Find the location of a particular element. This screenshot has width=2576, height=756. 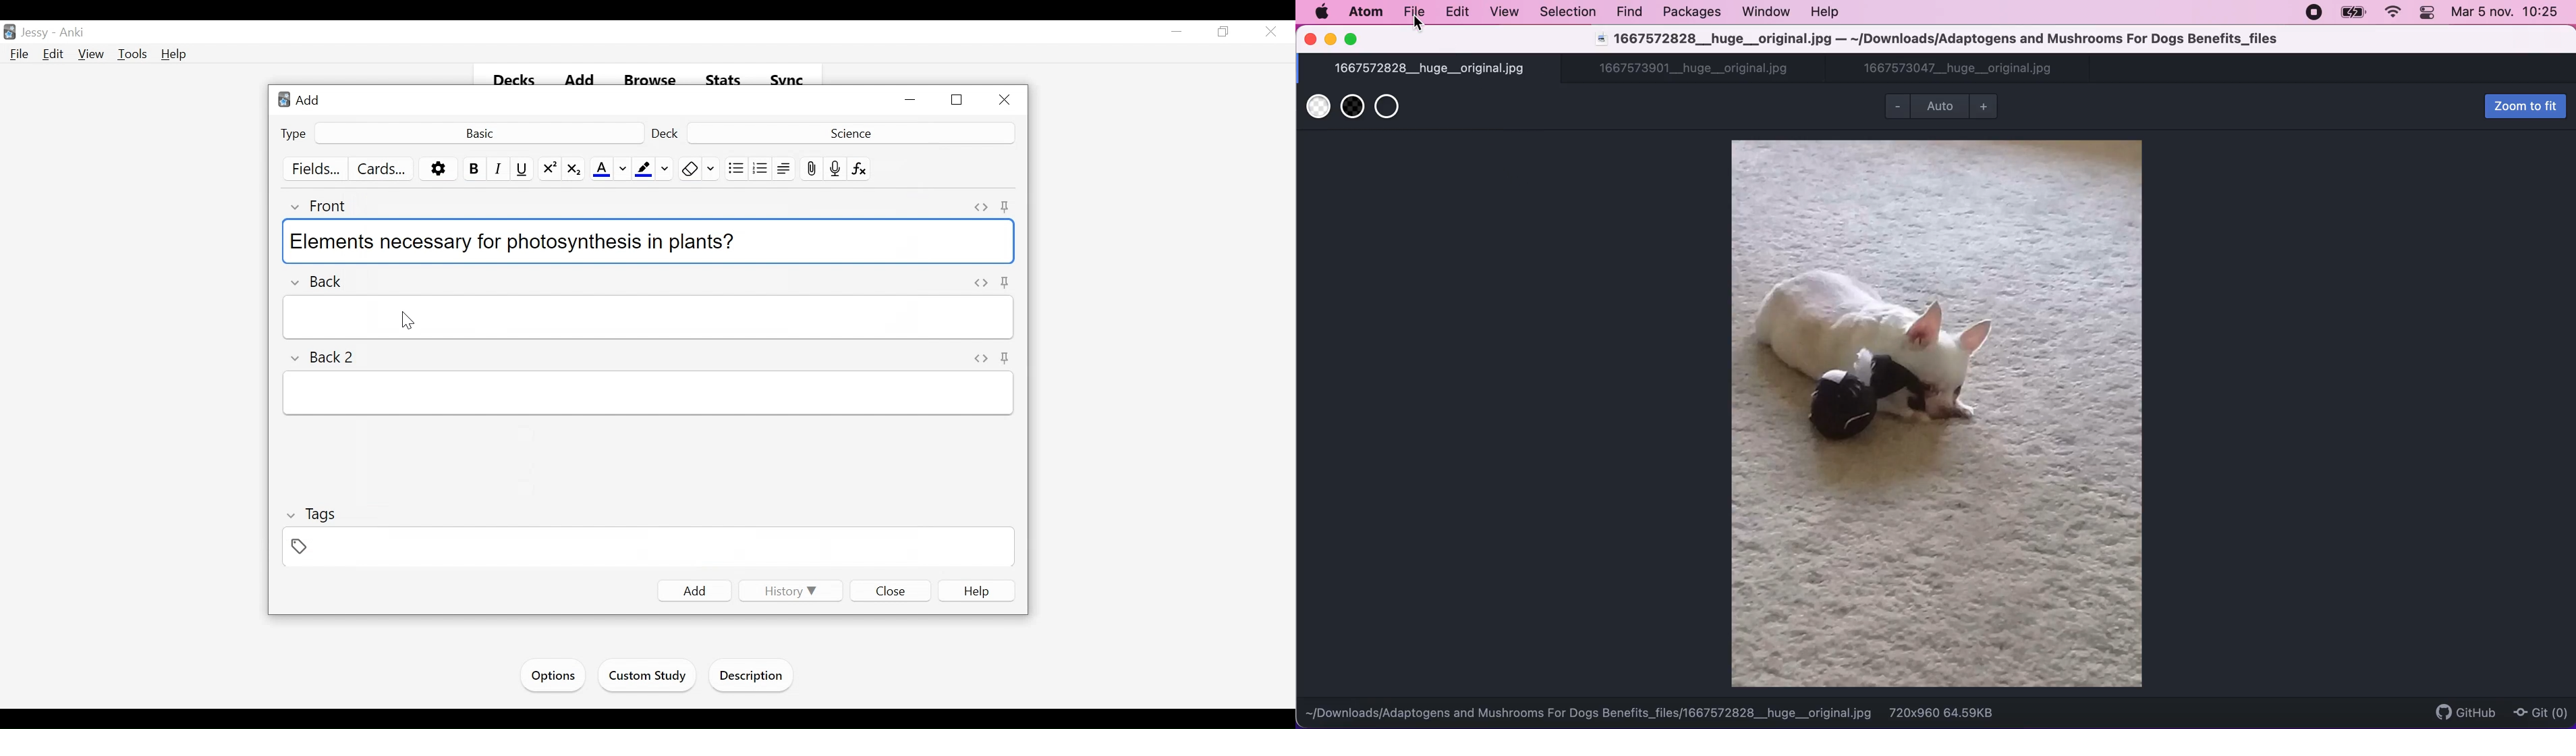

Tags is located at coordinates (312, 514).